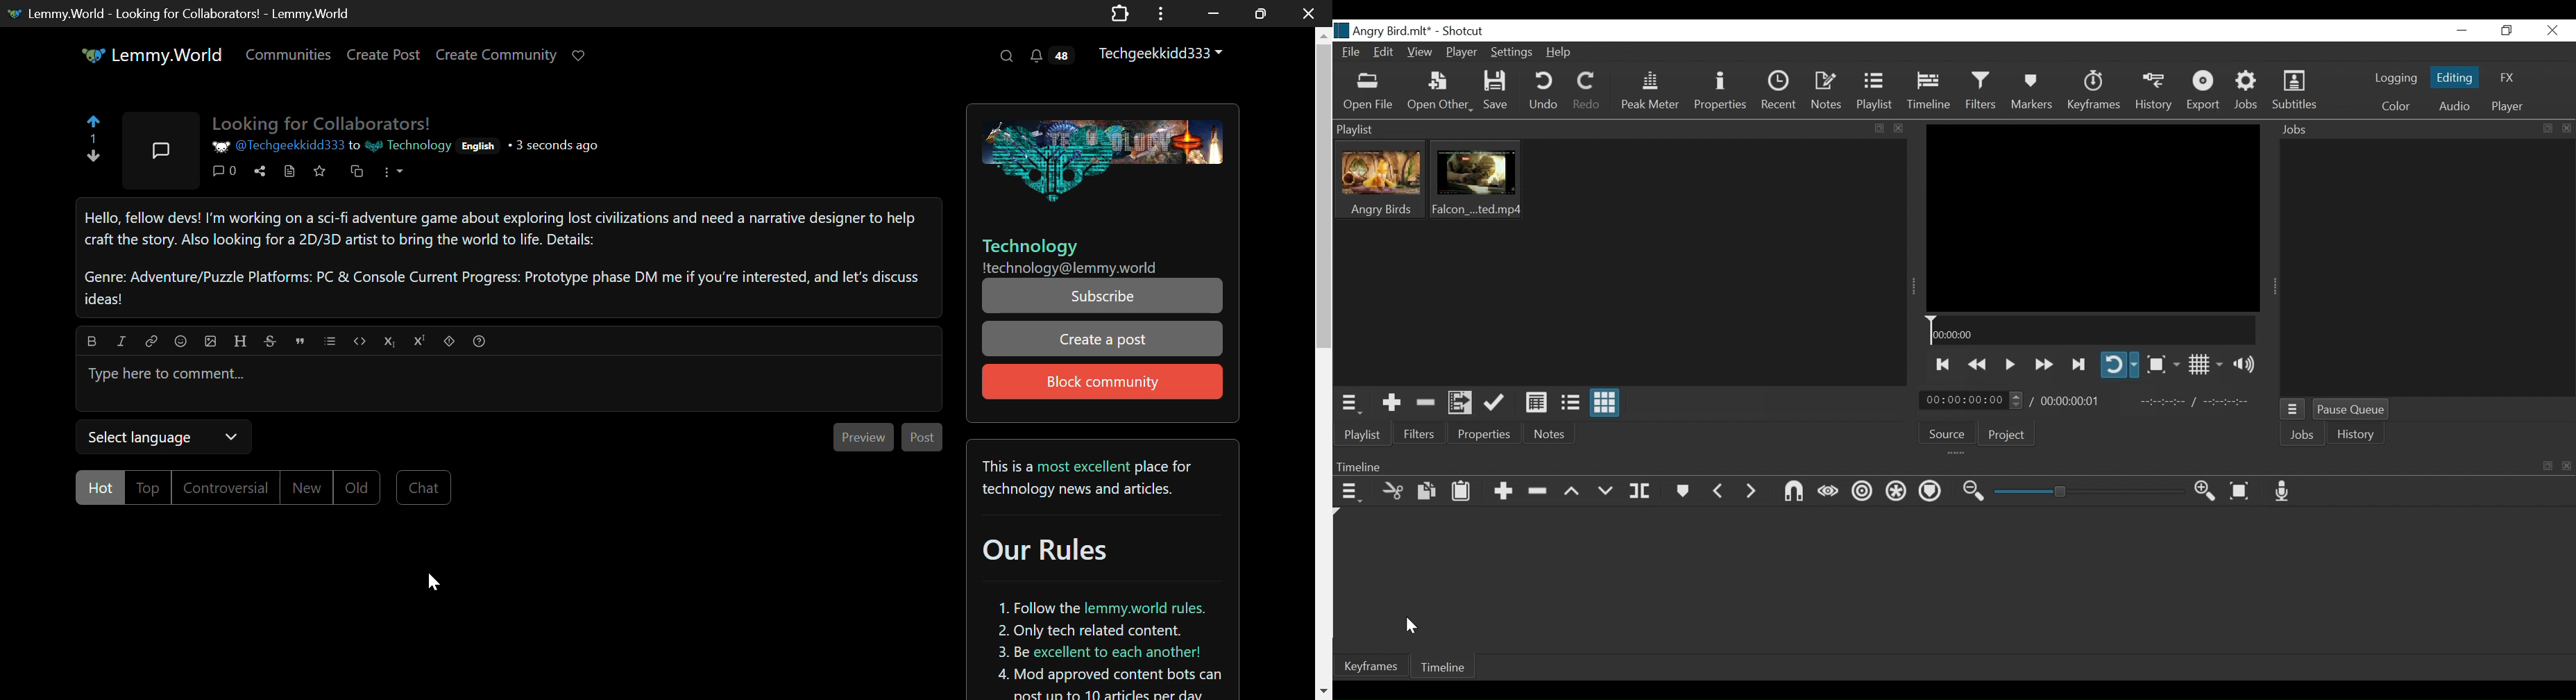 This screenshot has height=700, width=2576. What do you see at coordinates (1947, 583) in the screenshot?
I see `Timeline` at bounding box center [1947, 583].